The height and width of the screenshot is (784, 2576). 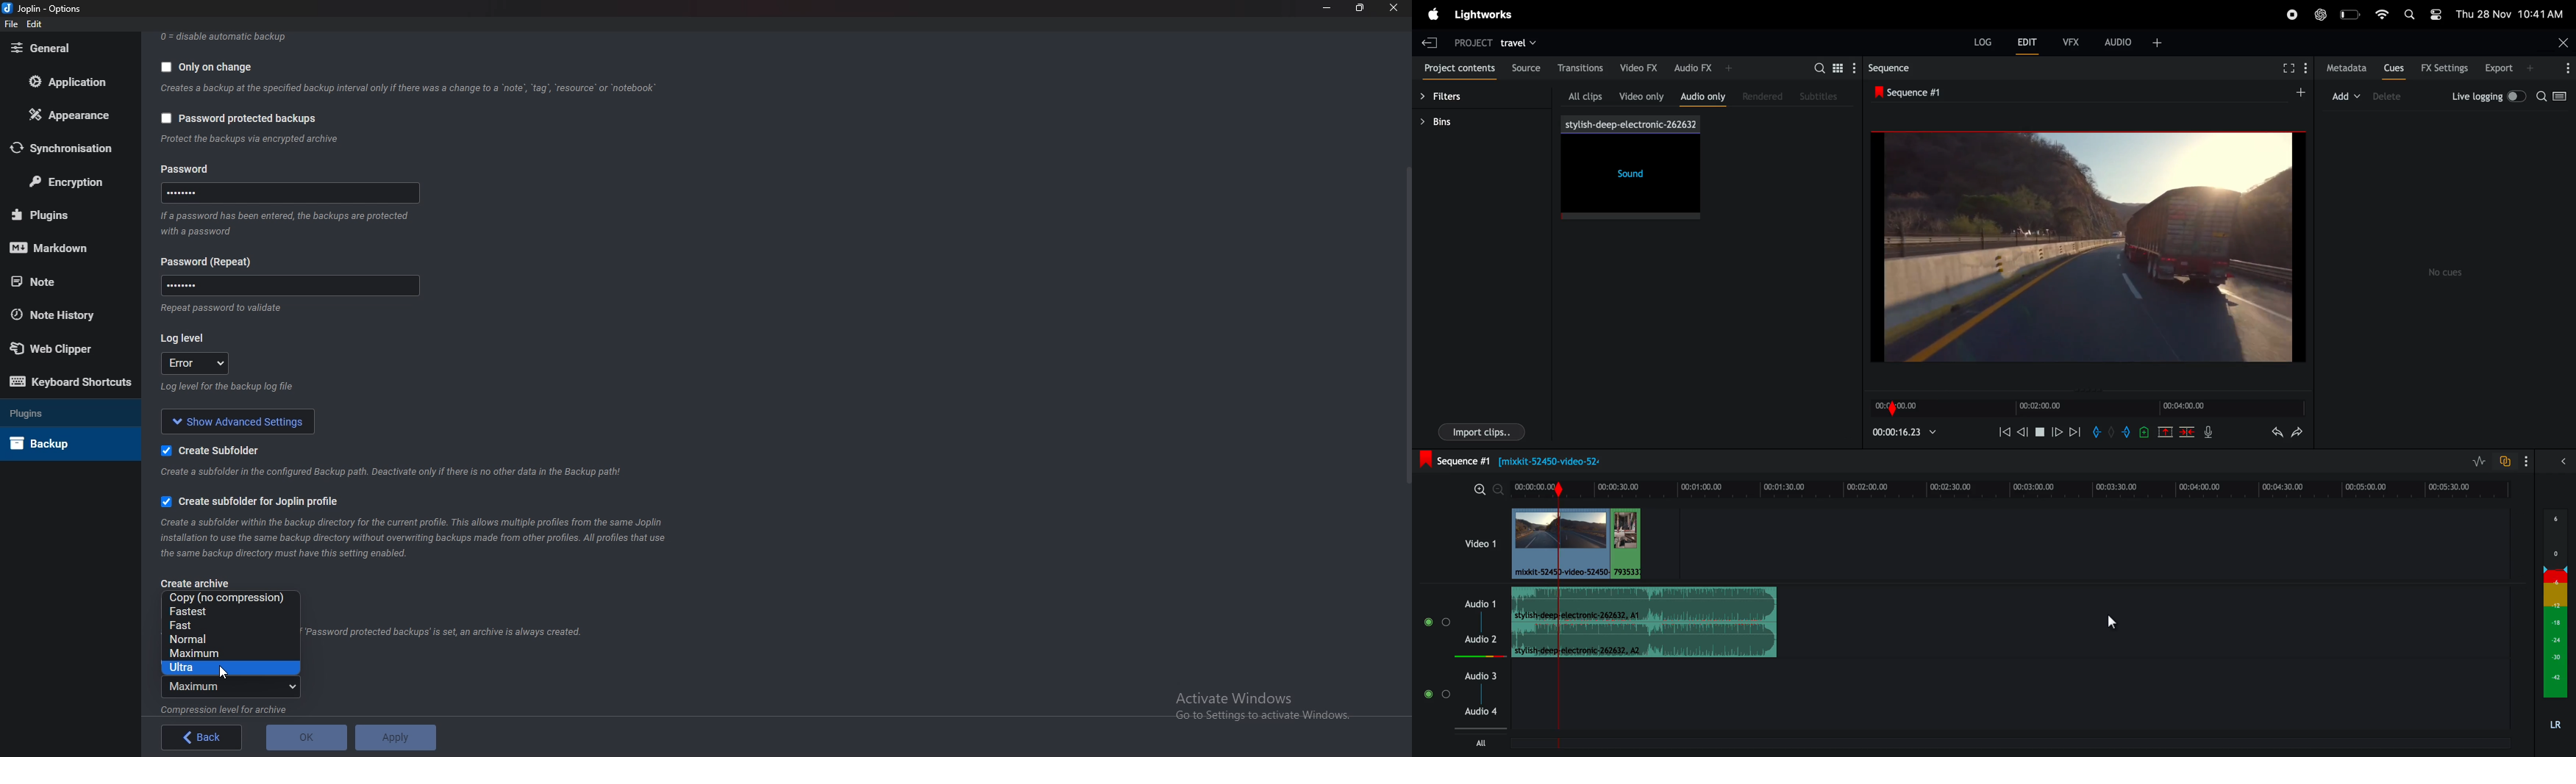 I want to click on Resize, so click(x=1360, y=8).